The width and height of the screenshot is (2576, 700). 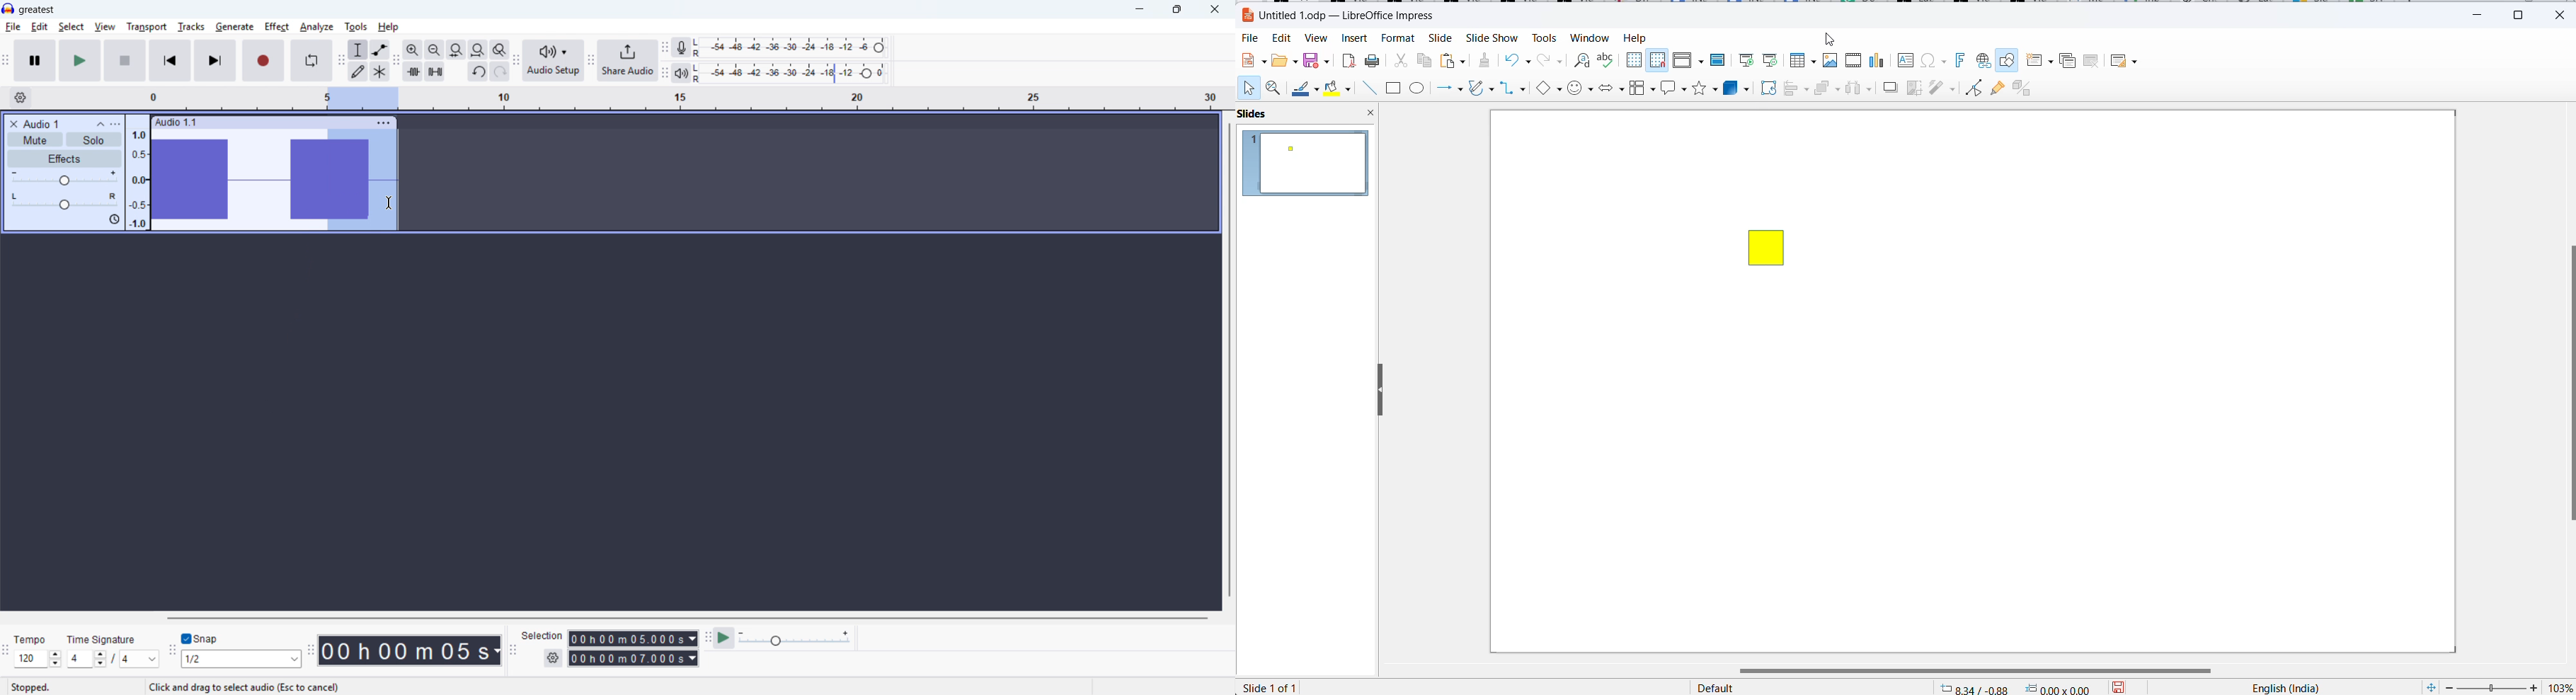 I want to click on flowchart , so click(x=1642, y=88).